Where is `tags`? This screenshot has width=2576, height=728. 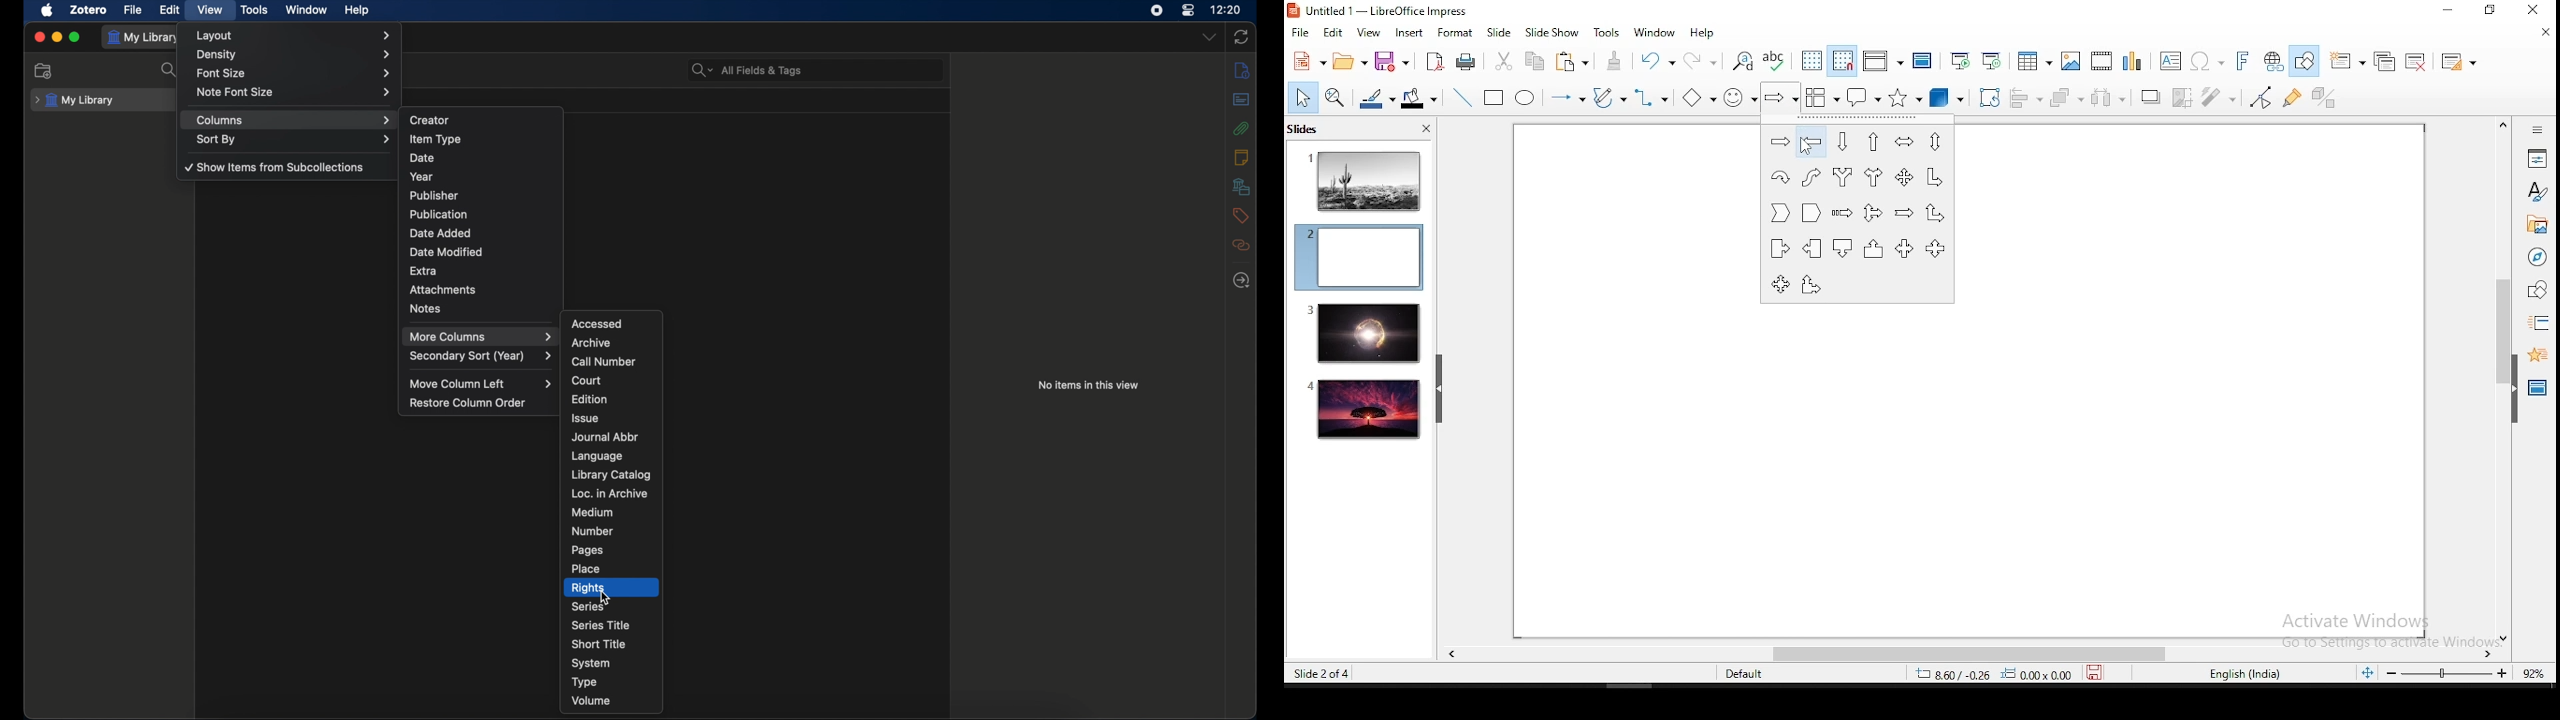 tags is located at coordinates (1240, 216).